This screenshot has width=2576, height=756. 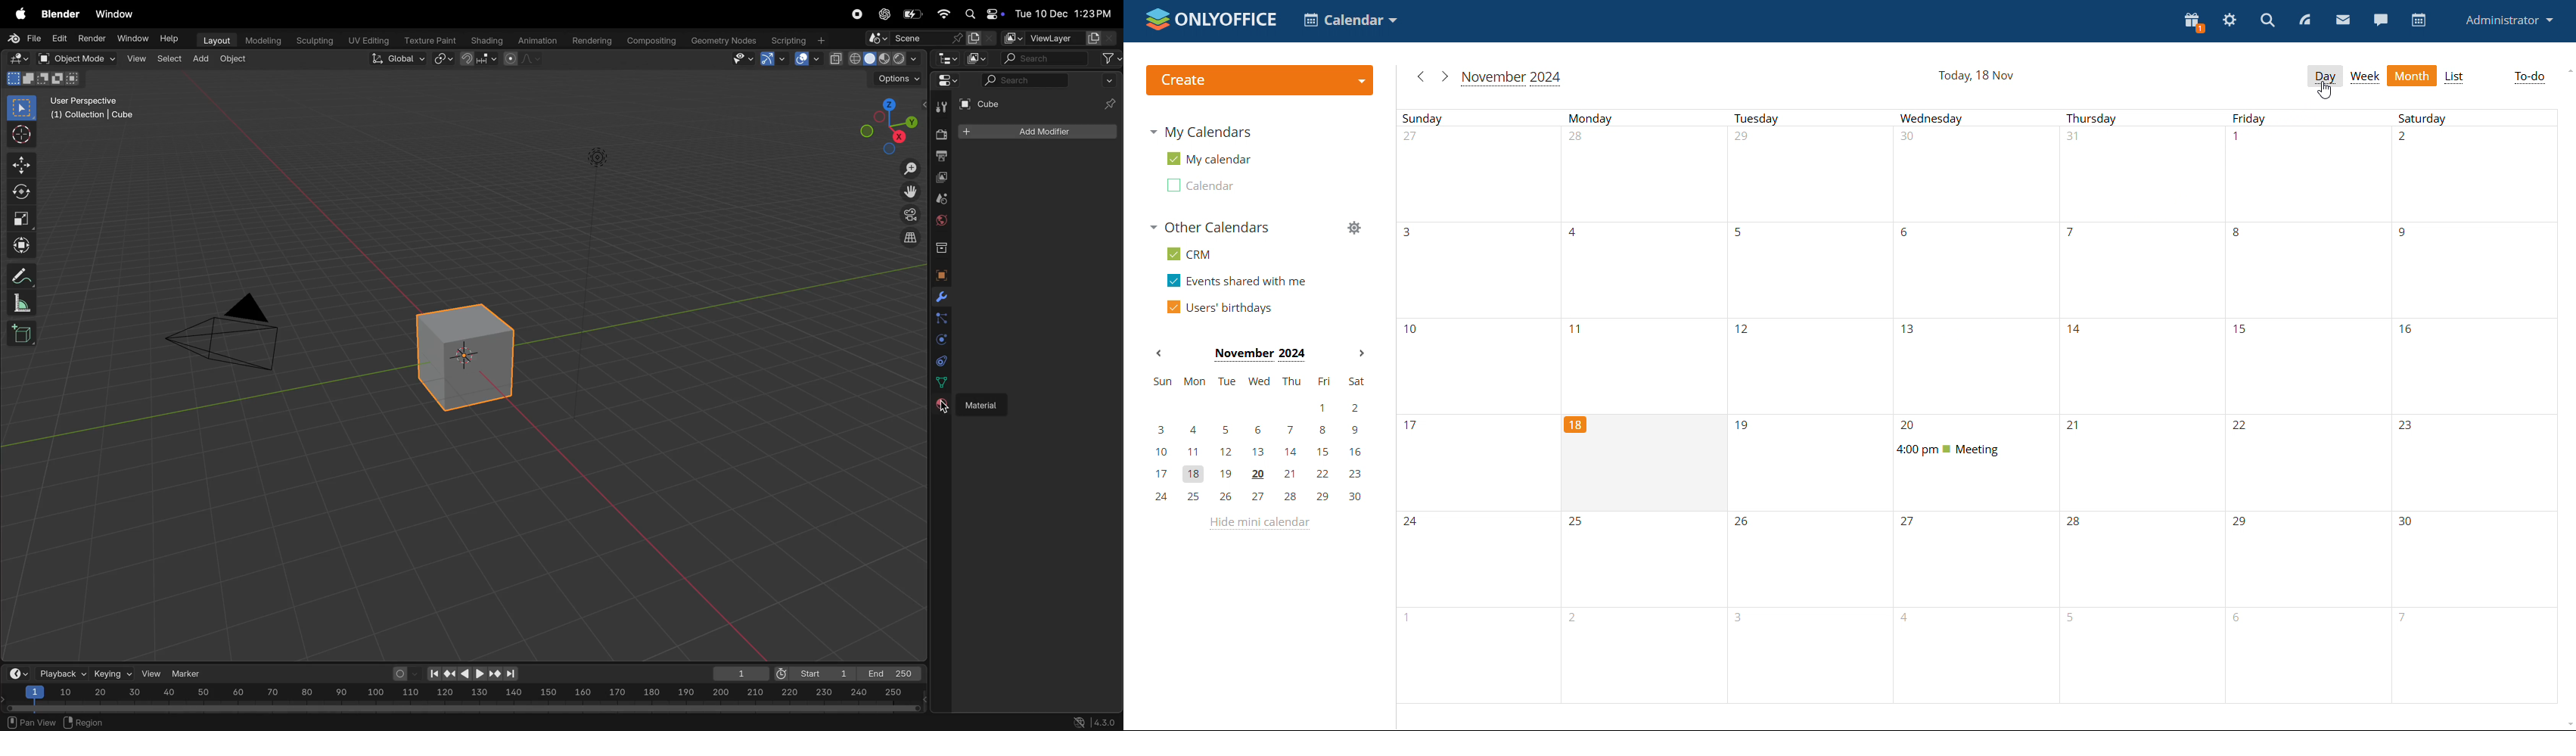 What do you see at coordinates (2567, 70) in the screenshot?
I see `scroll up` at bounding box center [2567, 70].